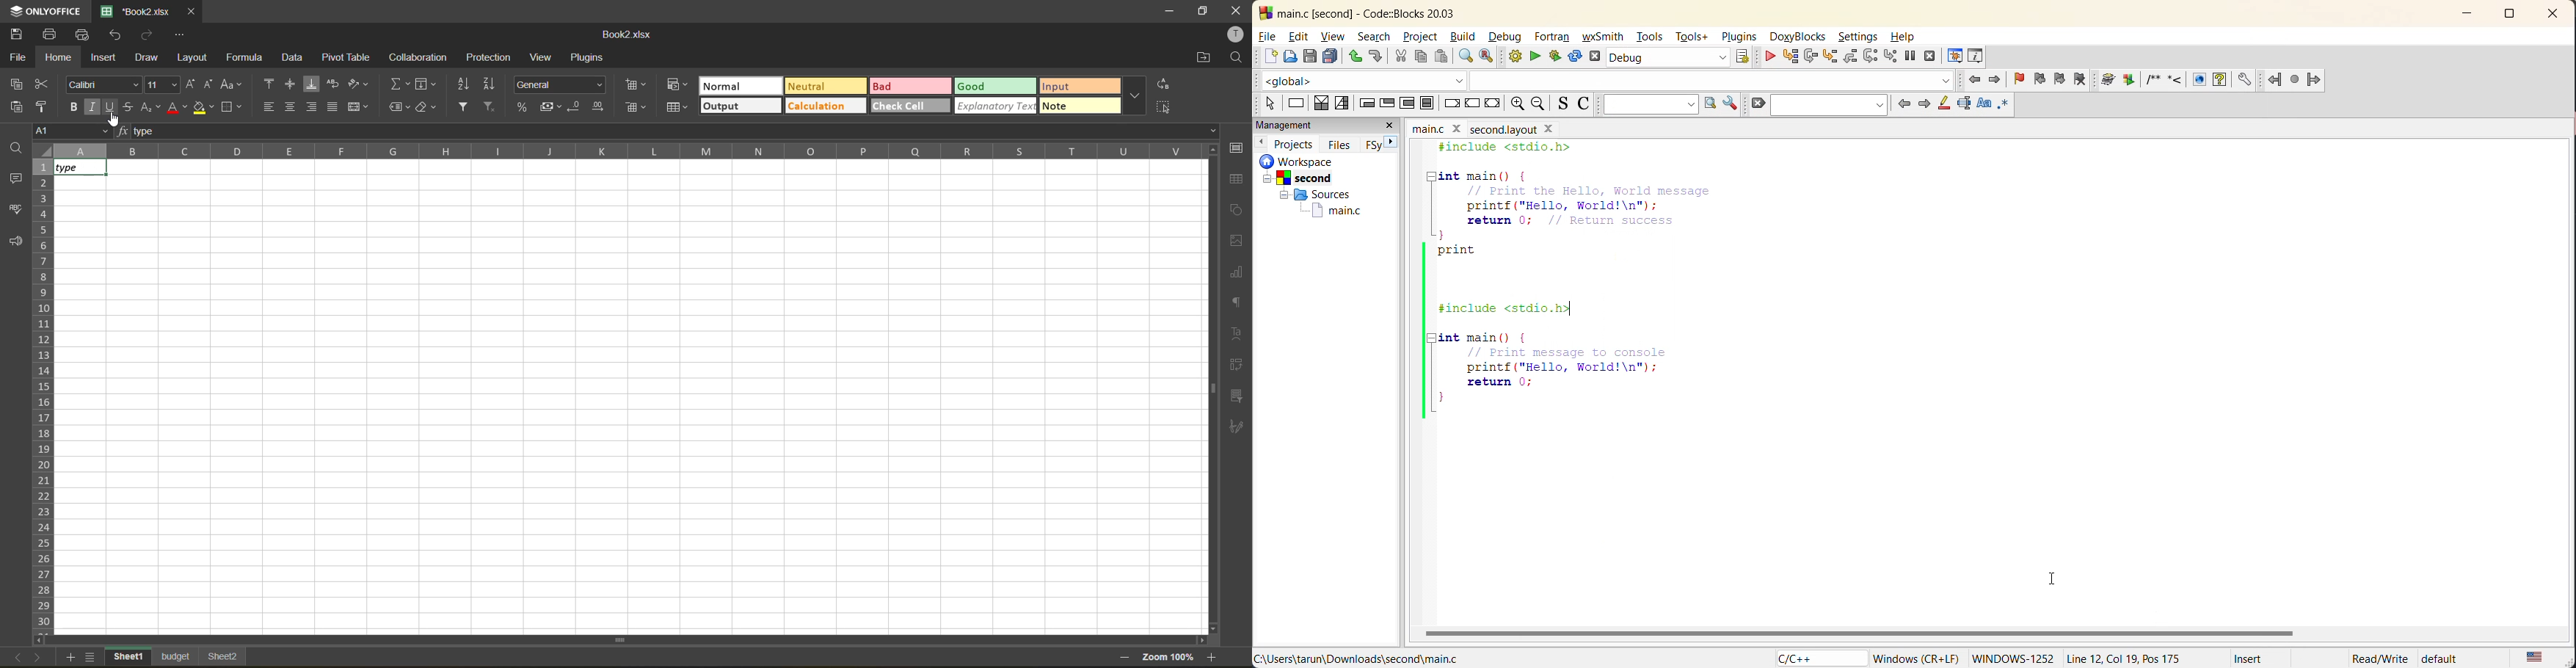 The width and height of the screenshot is (2576, 672). Describe the element at coordinates (37, 658) in the screenshot. I see `next` at that location.